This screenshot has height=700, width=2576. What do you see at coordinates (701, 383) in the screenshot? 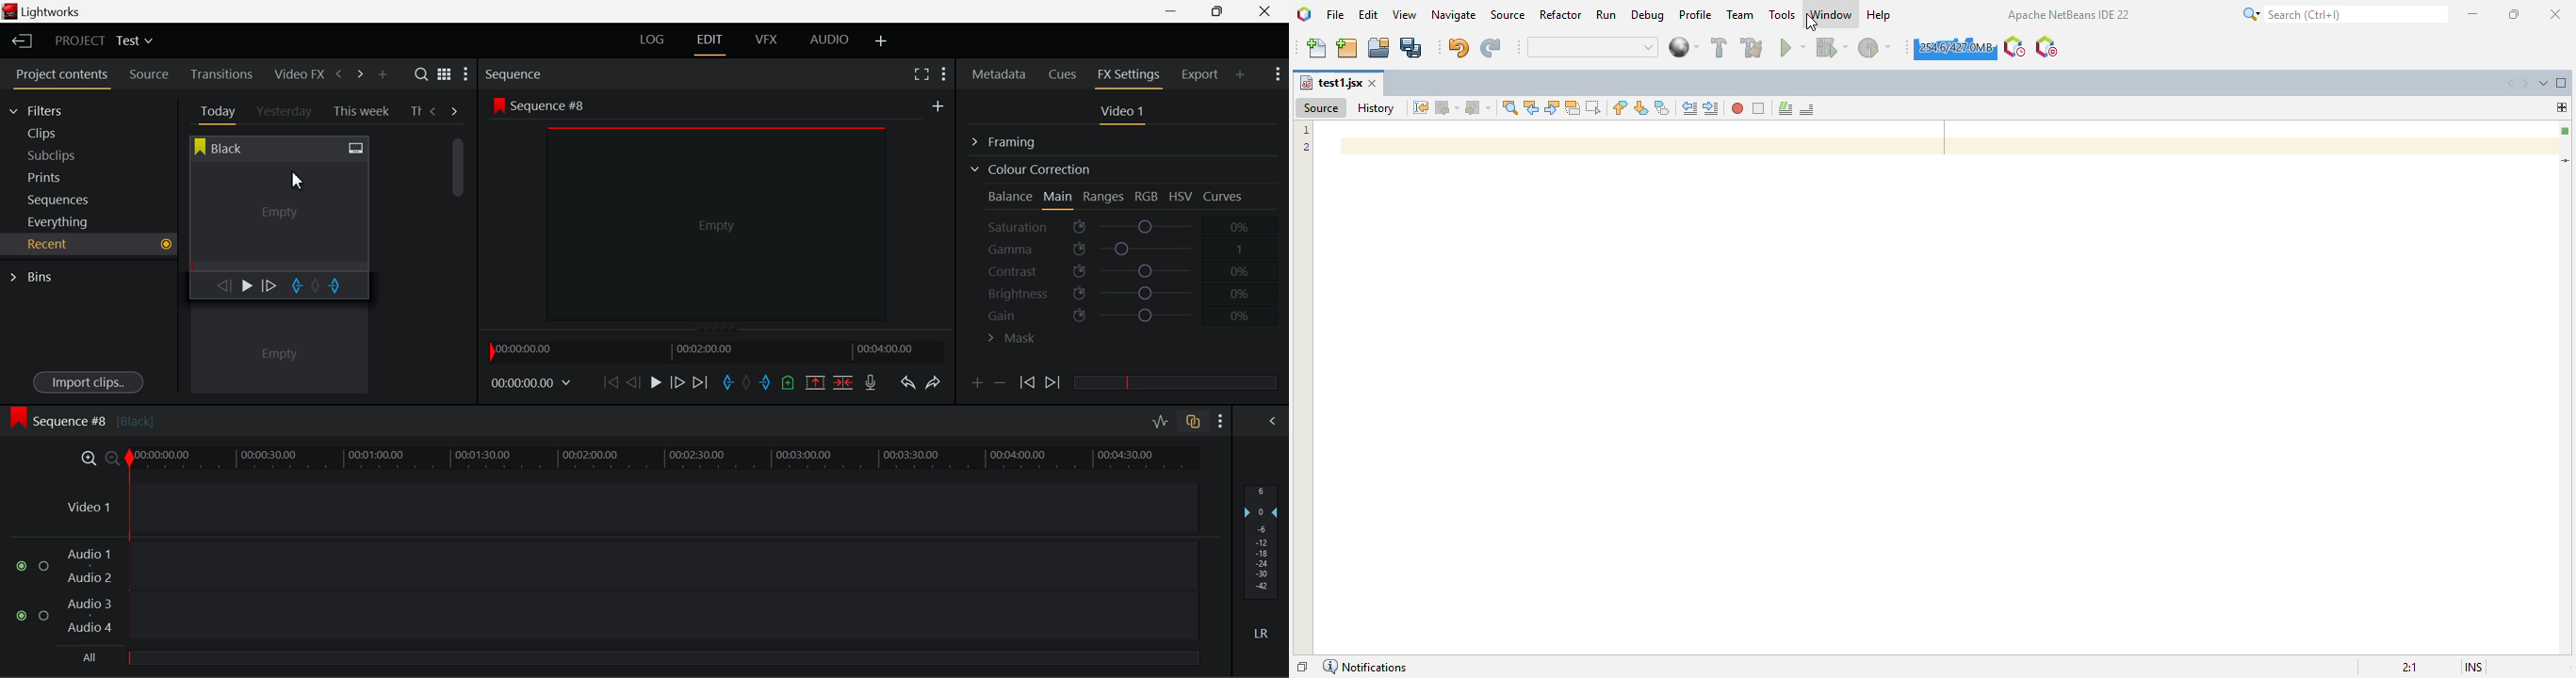
I see `To End` at bounding box center [701, 383].